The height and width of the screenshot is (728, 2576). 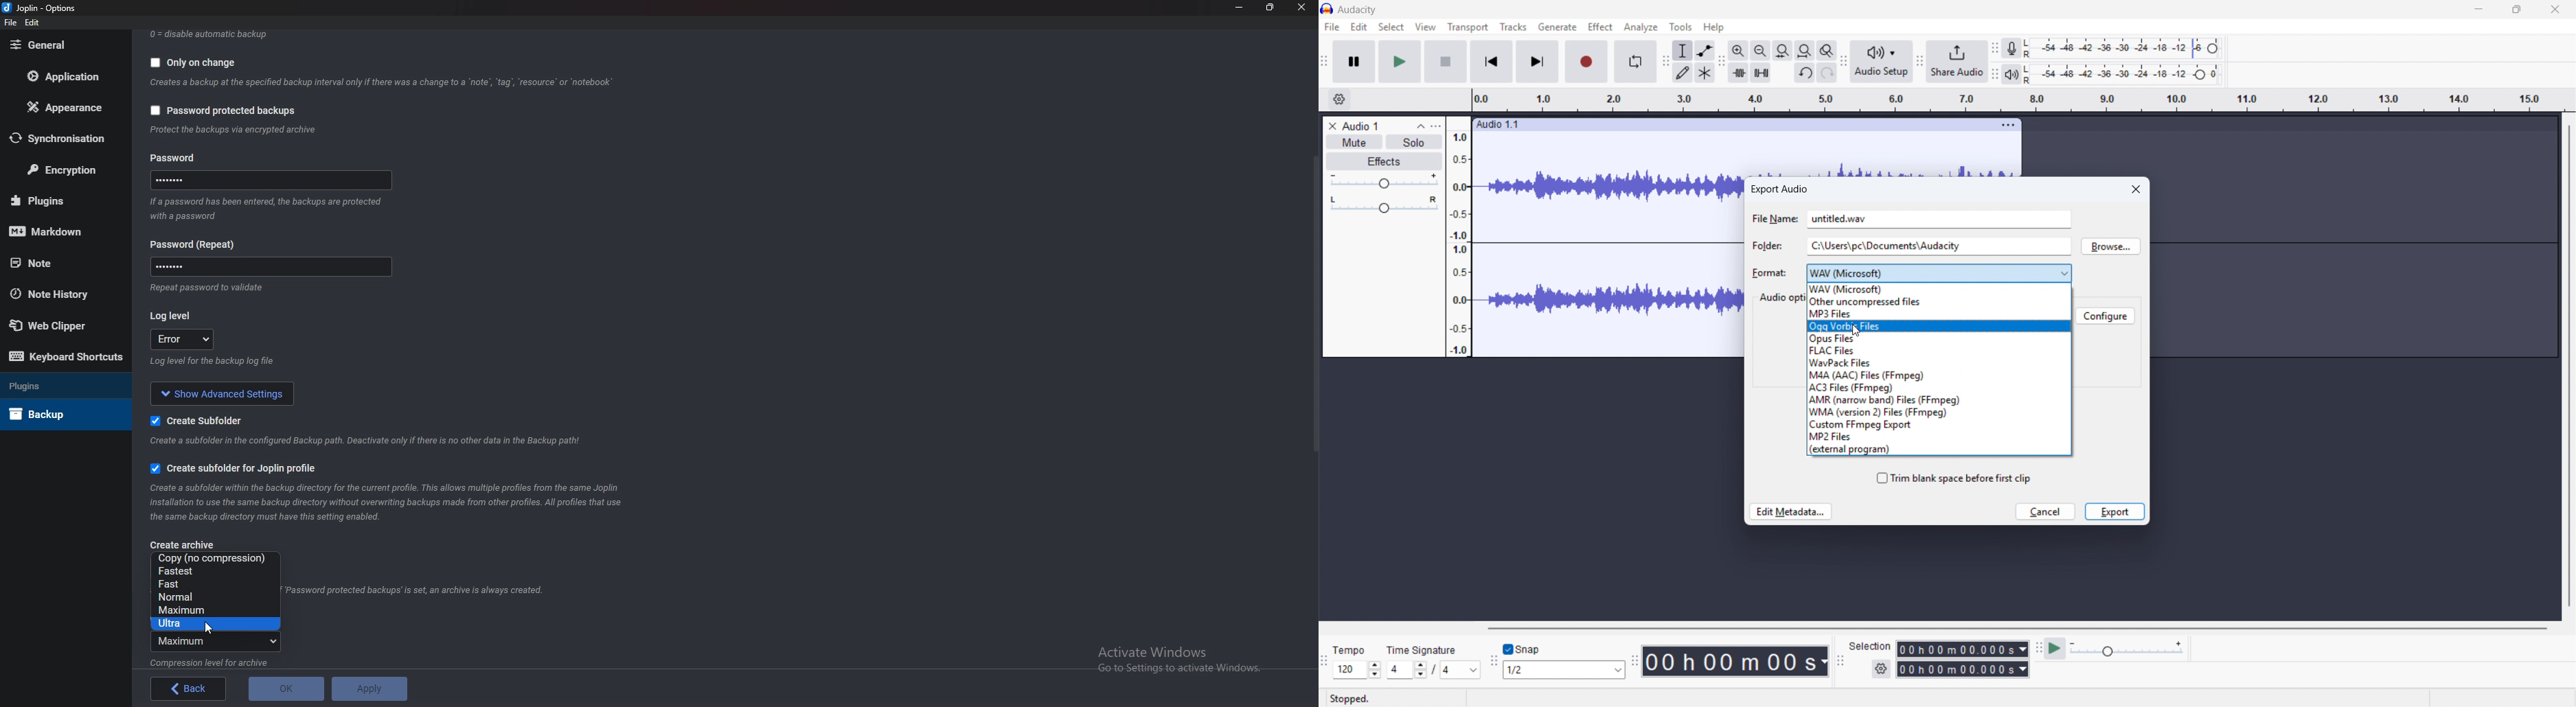 What do you see at coordinates (235, 469) in the screenshot?
I see `Create sub folder for joplin profile` at bounding box center [235, 469].